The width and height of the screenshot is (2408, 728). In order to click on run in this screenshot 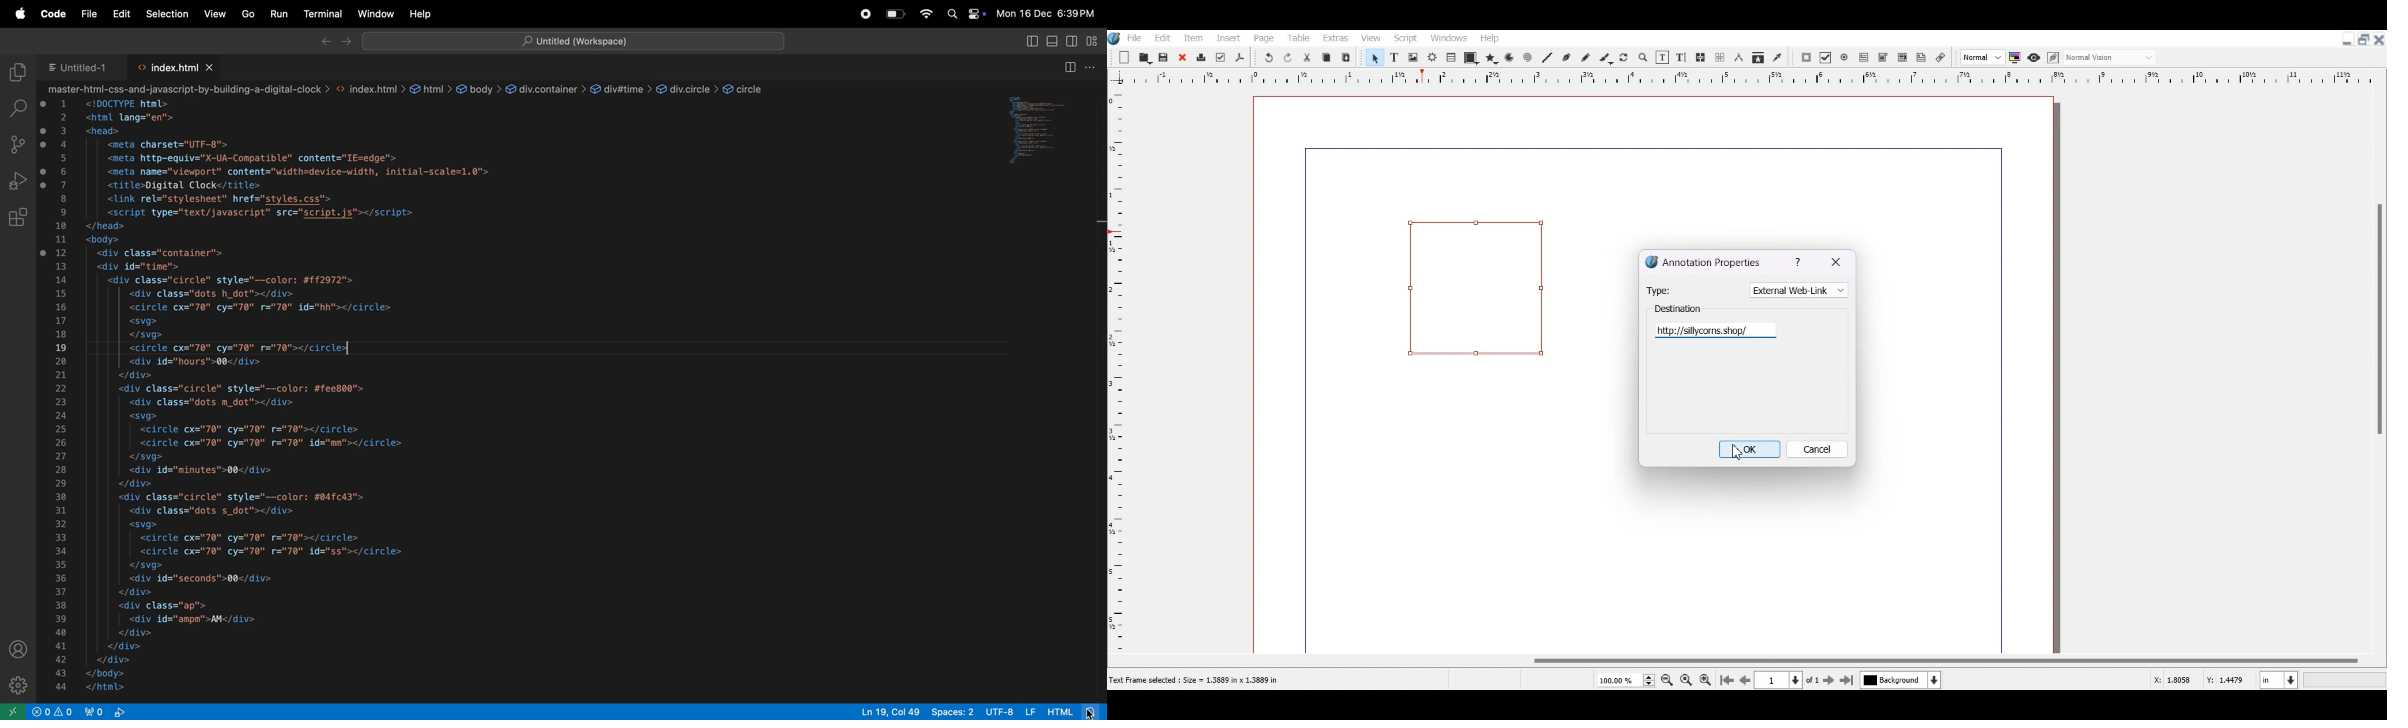, I will do `click(278, 14)`.